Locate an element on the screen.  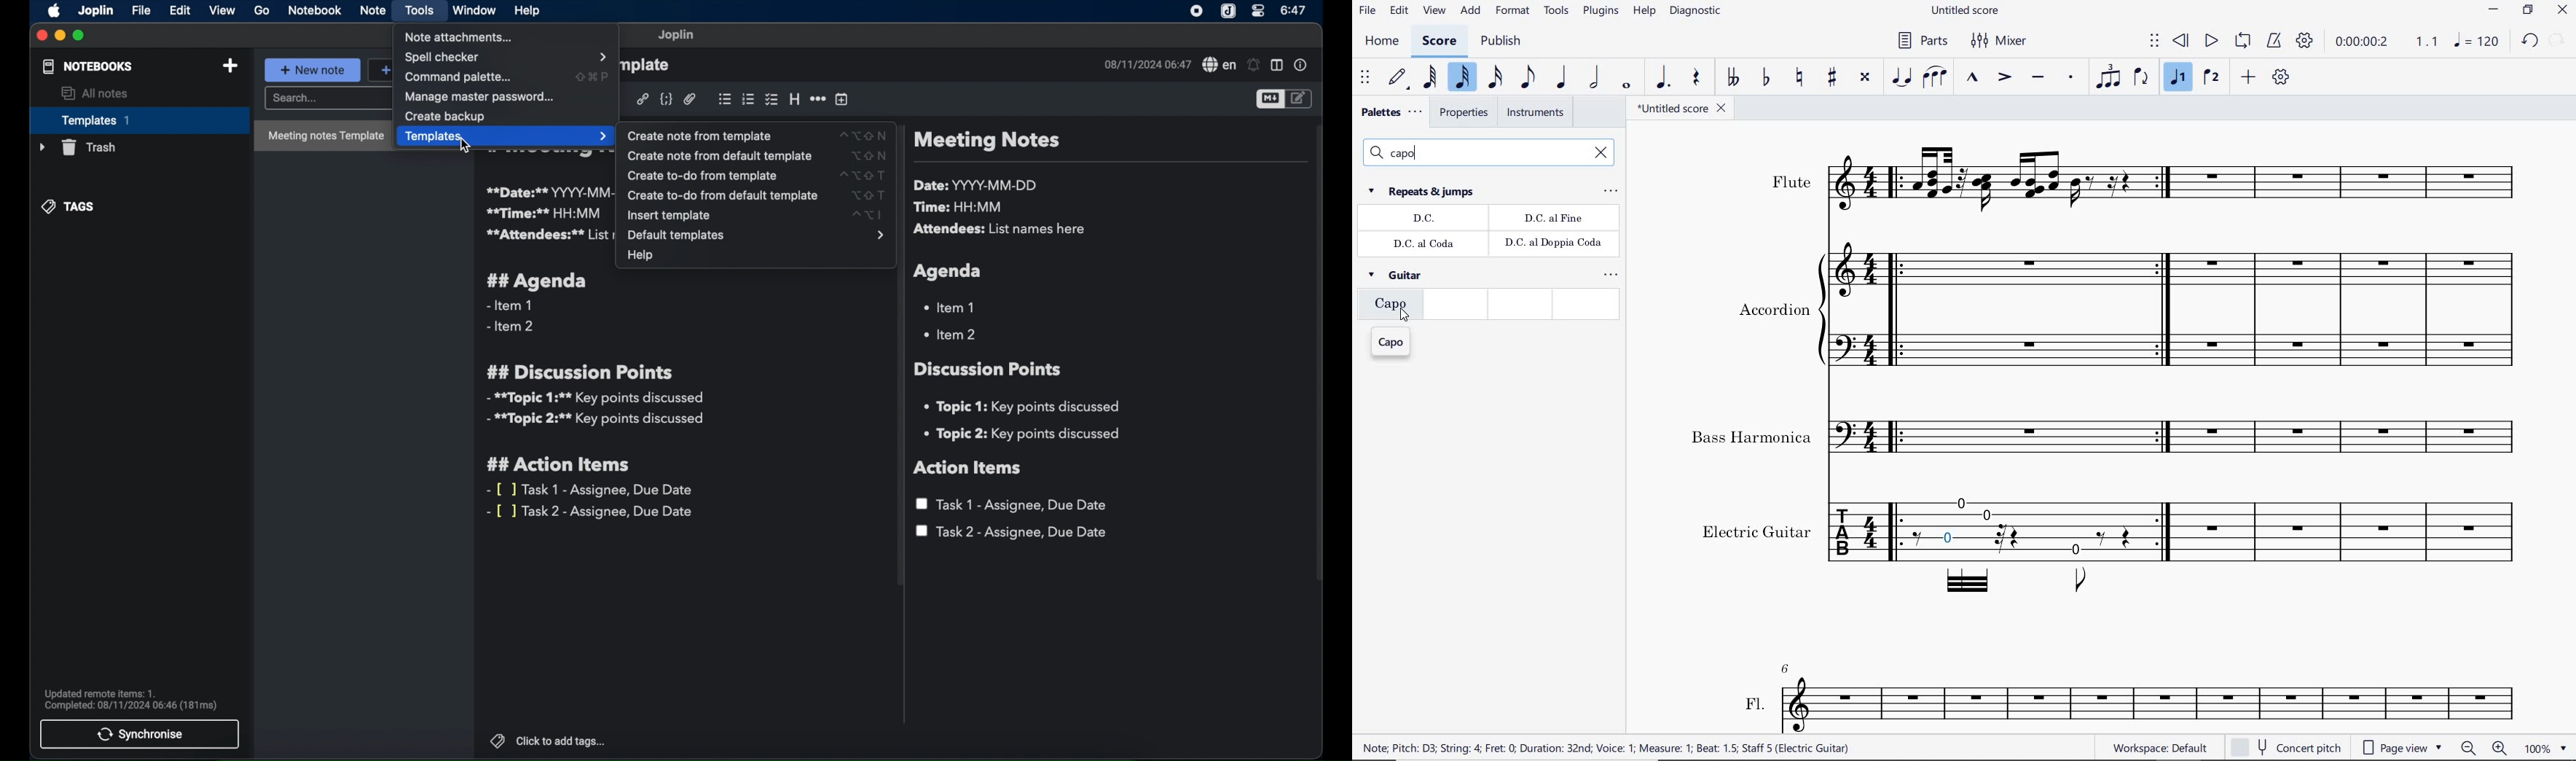
file is located at coordinates (141, 10).